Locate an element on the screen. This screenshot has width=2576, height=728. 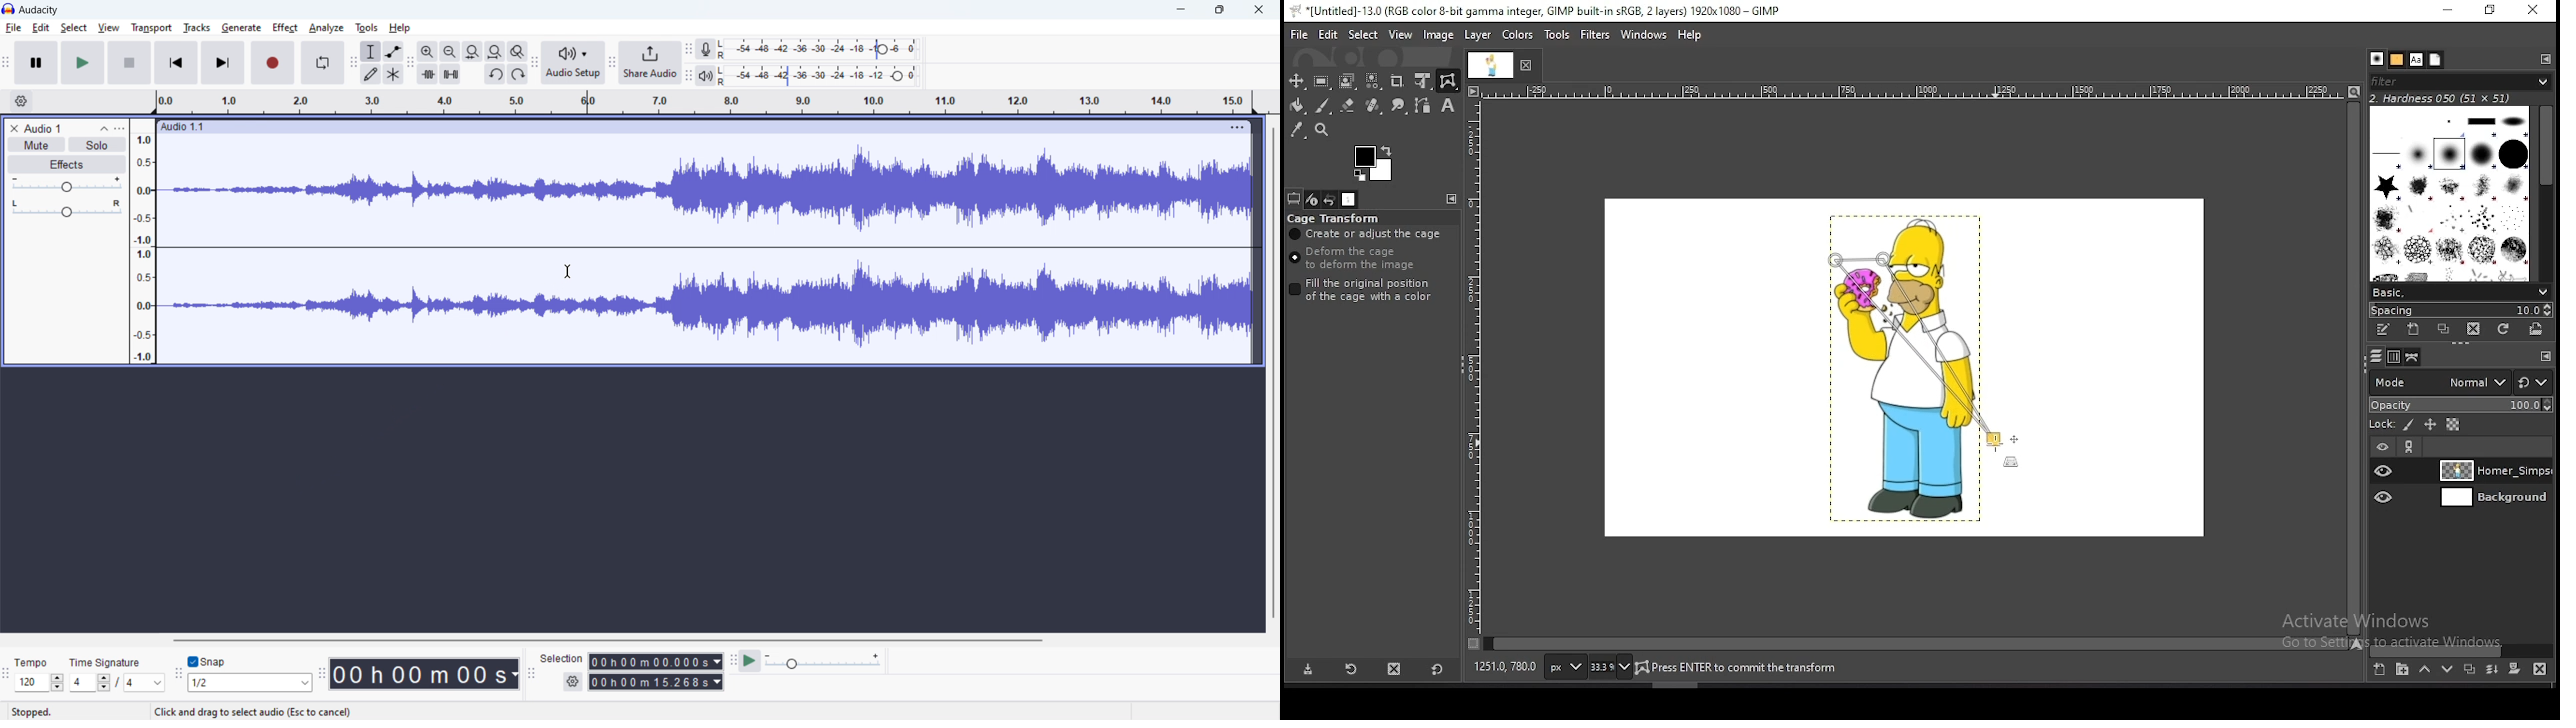
menu is located at coordinates (1239, 127).